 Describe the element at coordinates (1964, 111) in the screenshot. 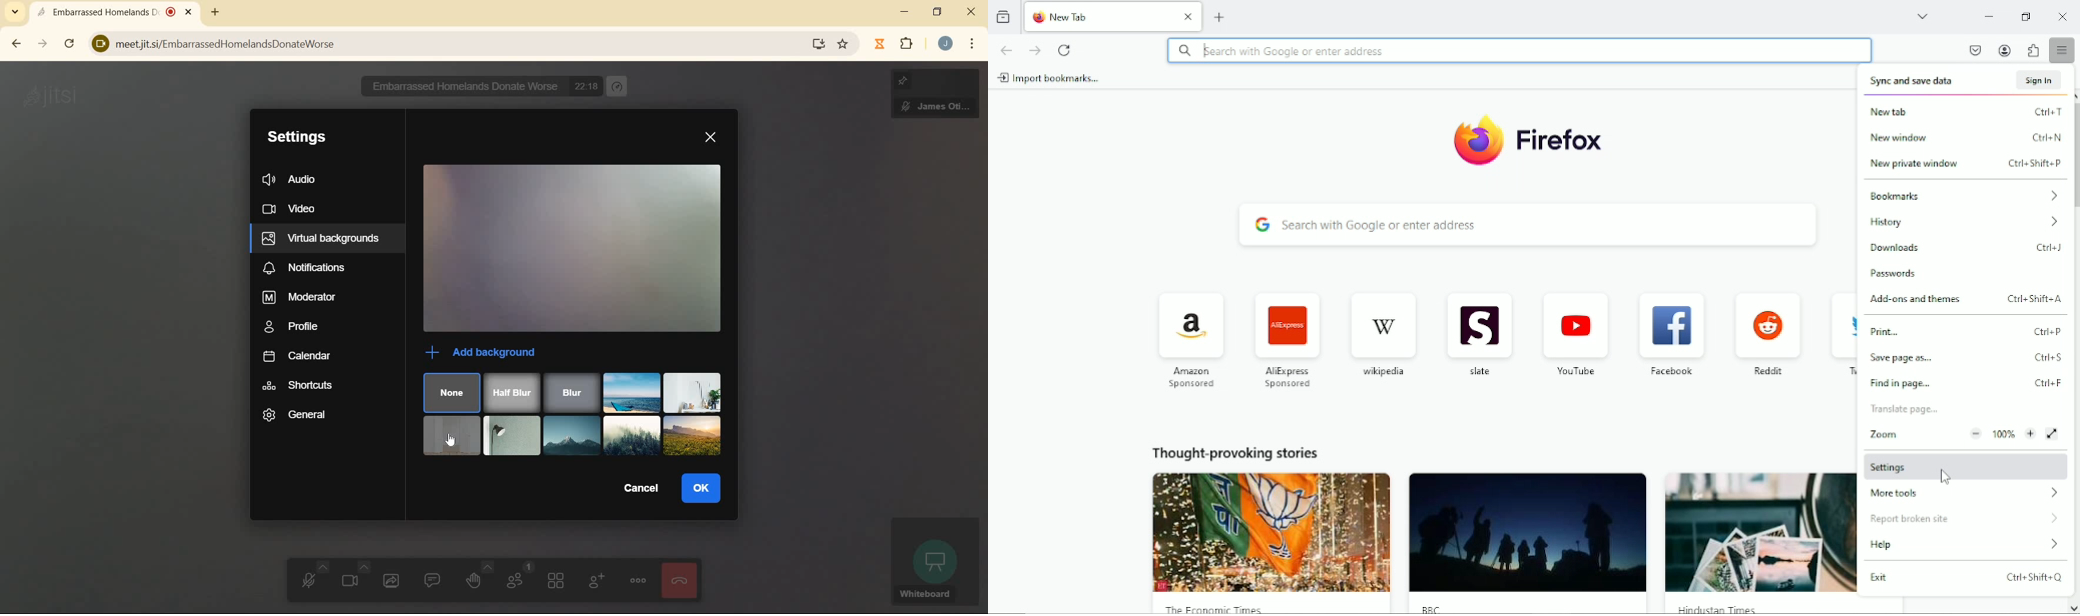

I see `New tab  Ctrl+T` at that location.